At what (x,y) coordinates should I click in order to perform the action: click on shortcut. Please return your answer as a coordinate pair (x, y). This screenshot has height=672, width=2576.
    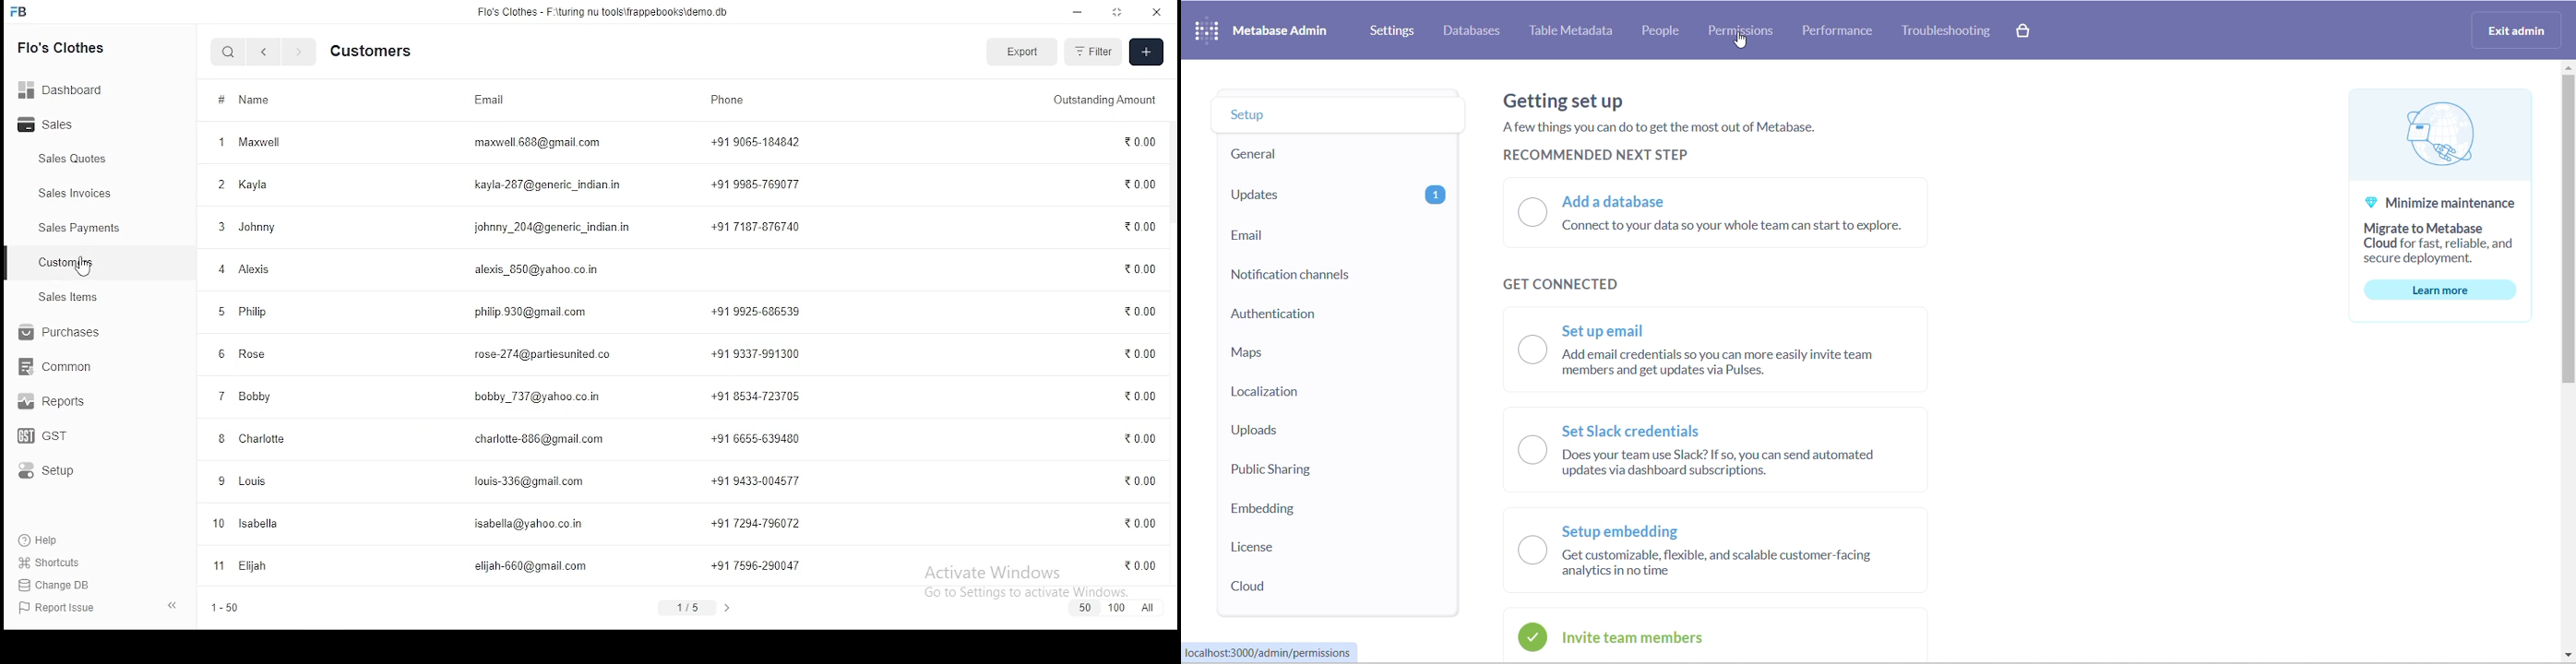
    Looking at the image, I should click on (54, 563).